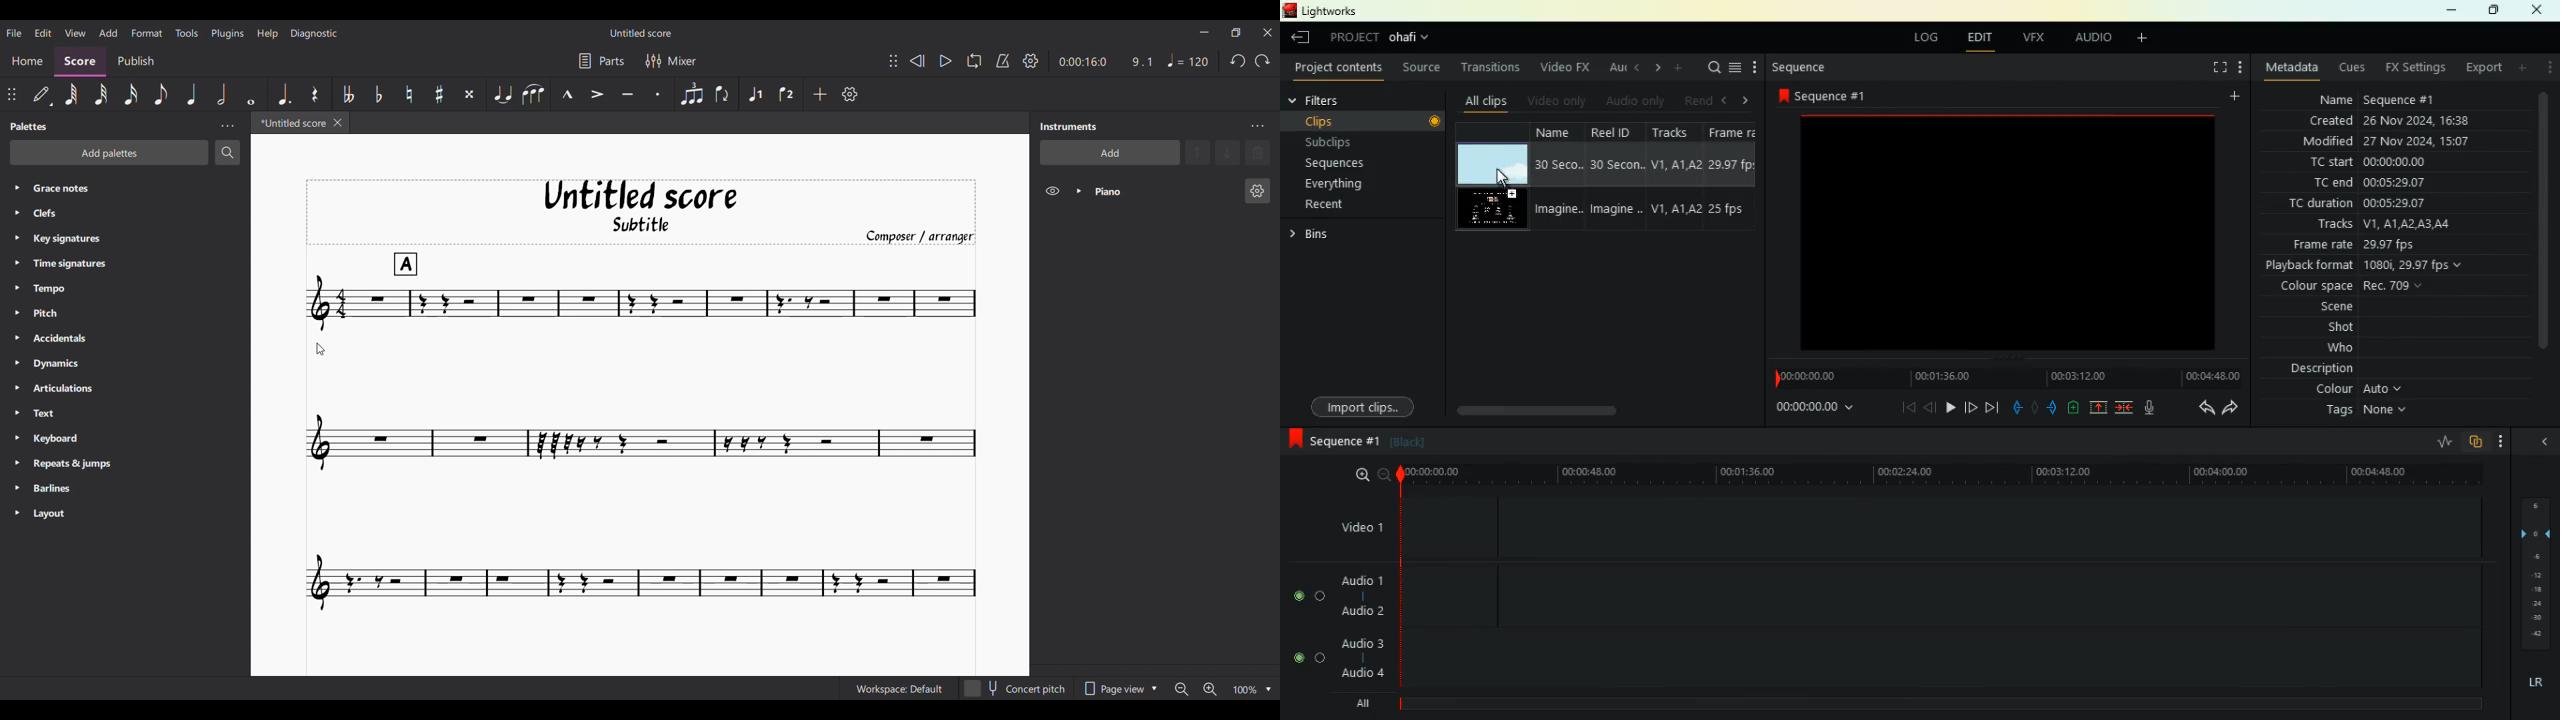 This screenshot has width=2576, height=728. Describe the element at coordinates (227, 126) in the screenshot. I see `Panel settings` at that location.